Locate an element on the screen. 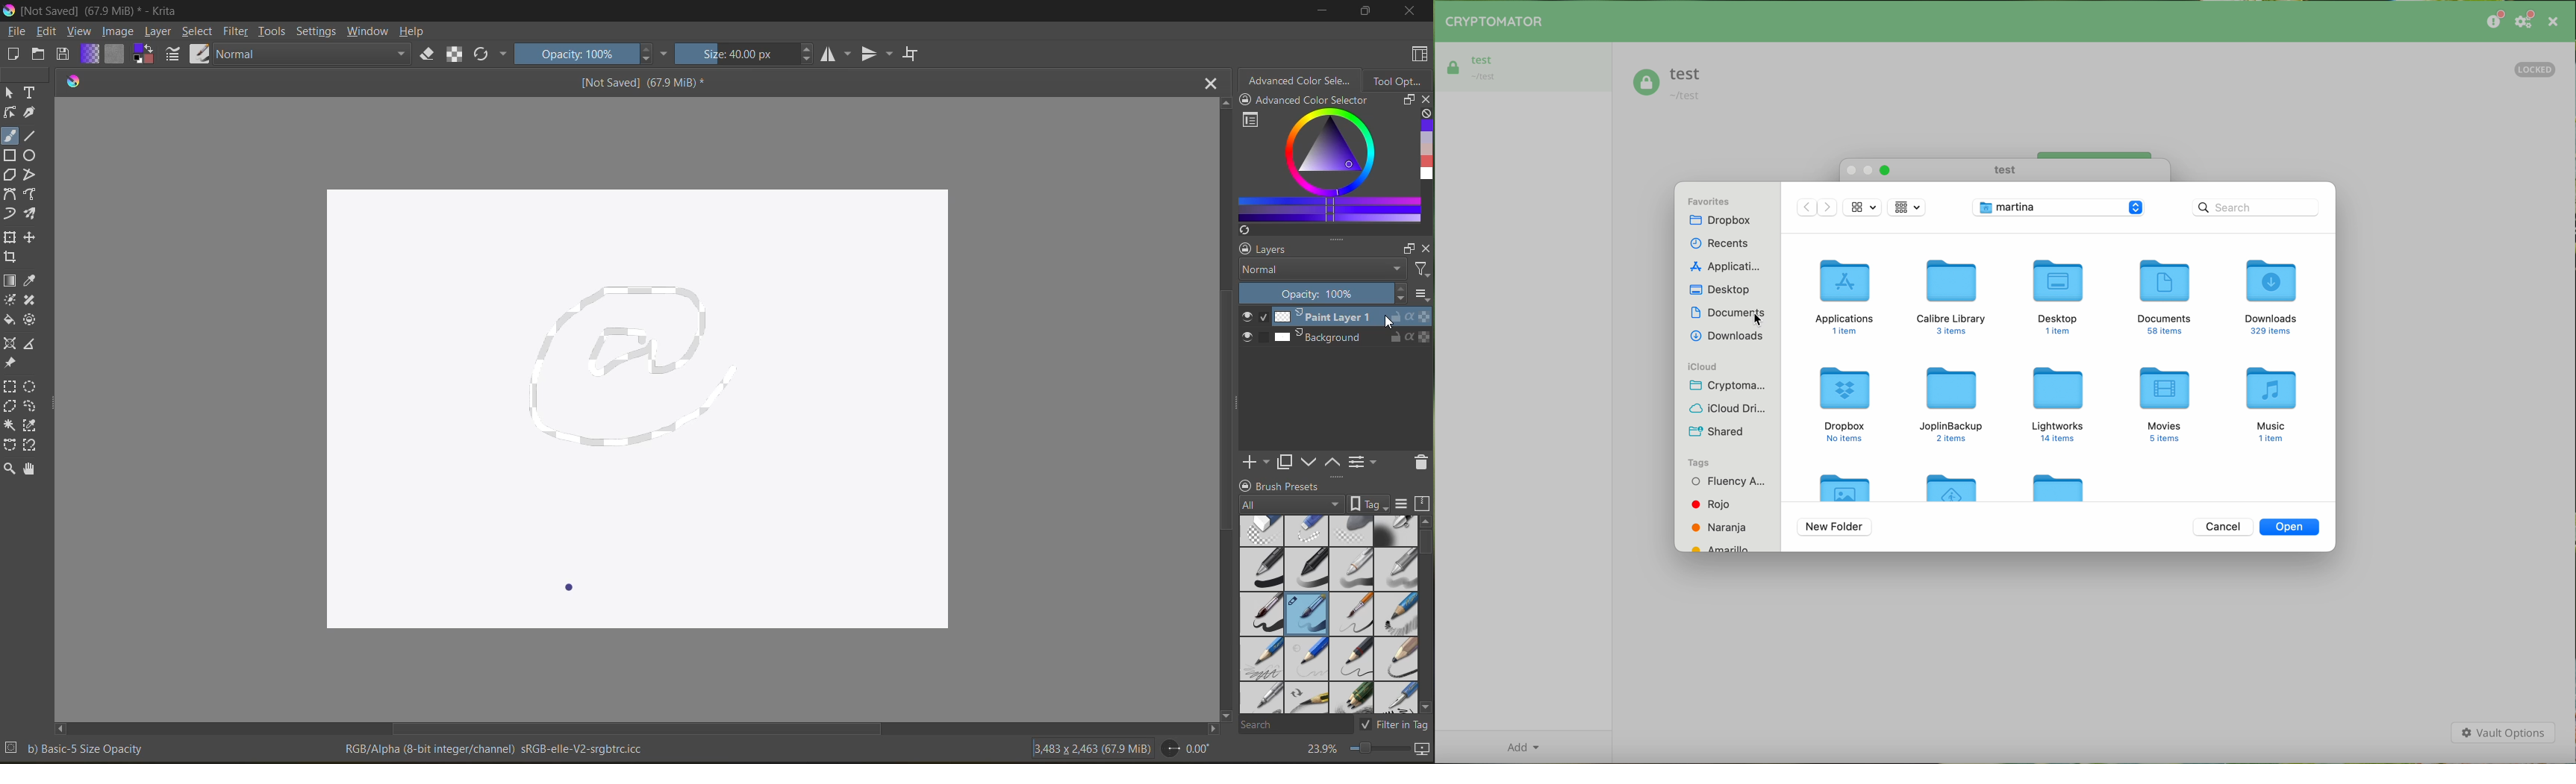 The height and width of the screenshot is (784, 2576). options is located at coordinates (1420, 293).